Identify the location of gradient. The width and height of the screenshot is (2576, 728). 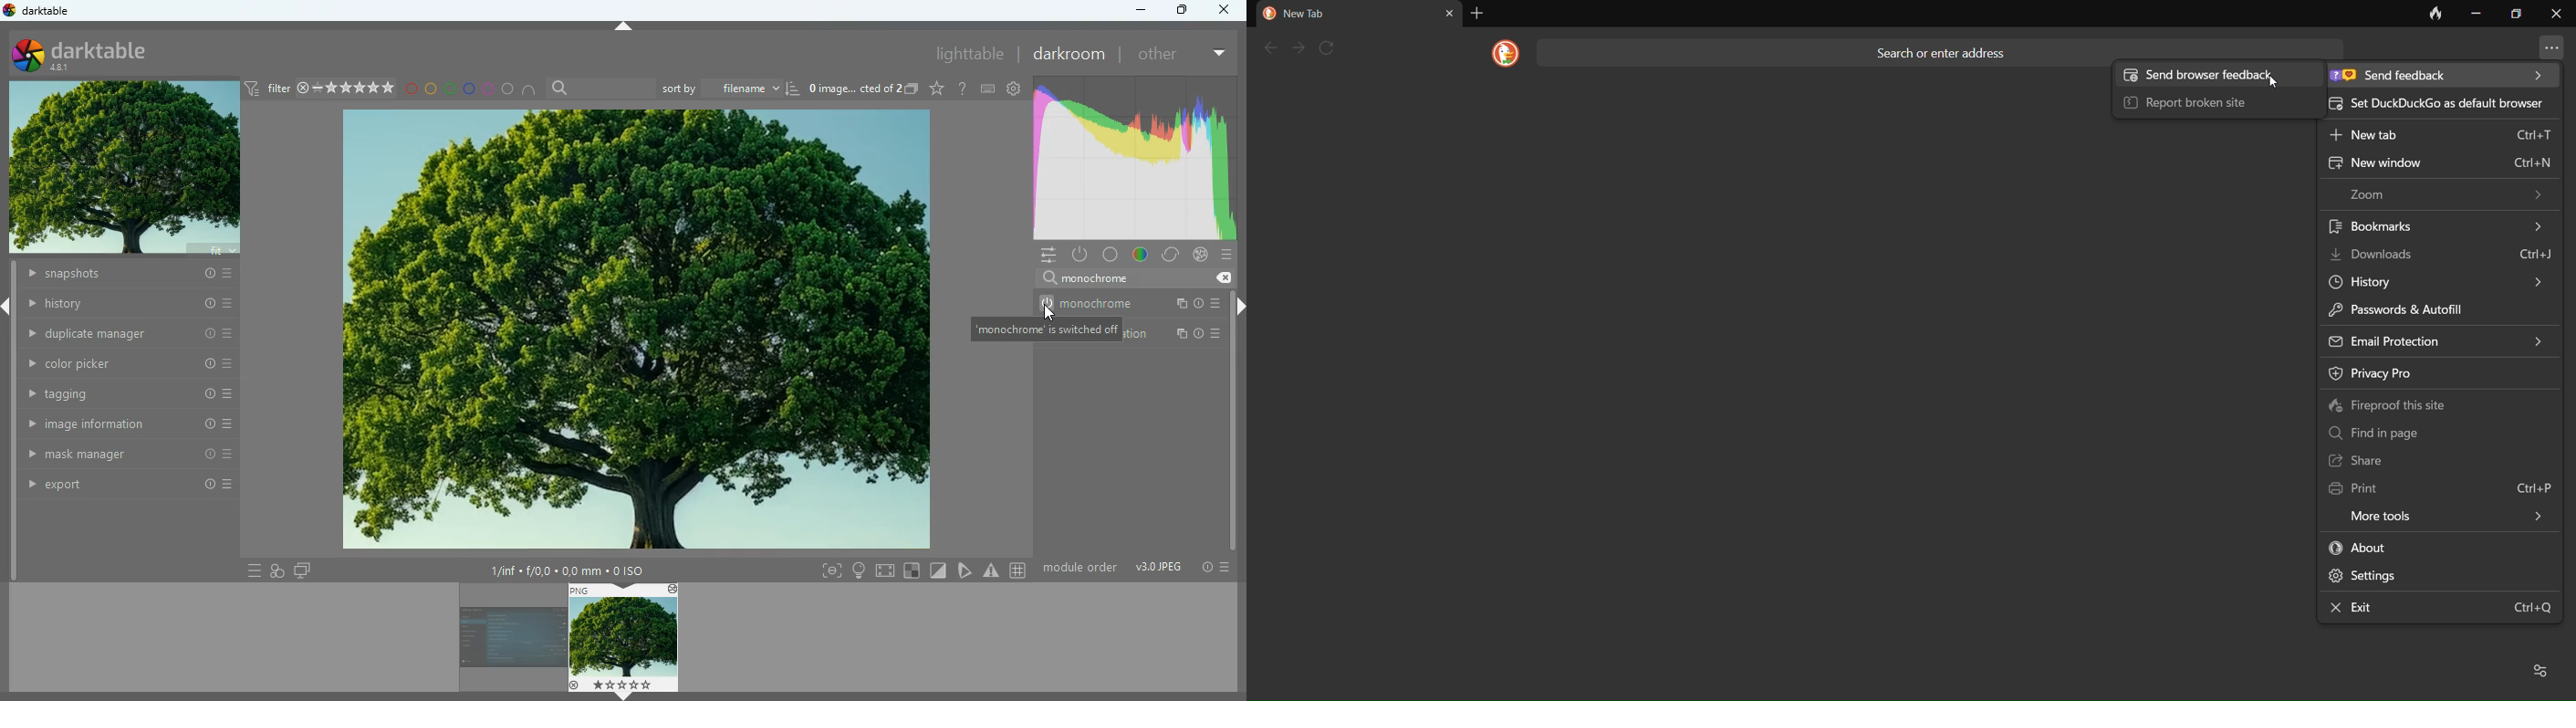
(1138, 159).